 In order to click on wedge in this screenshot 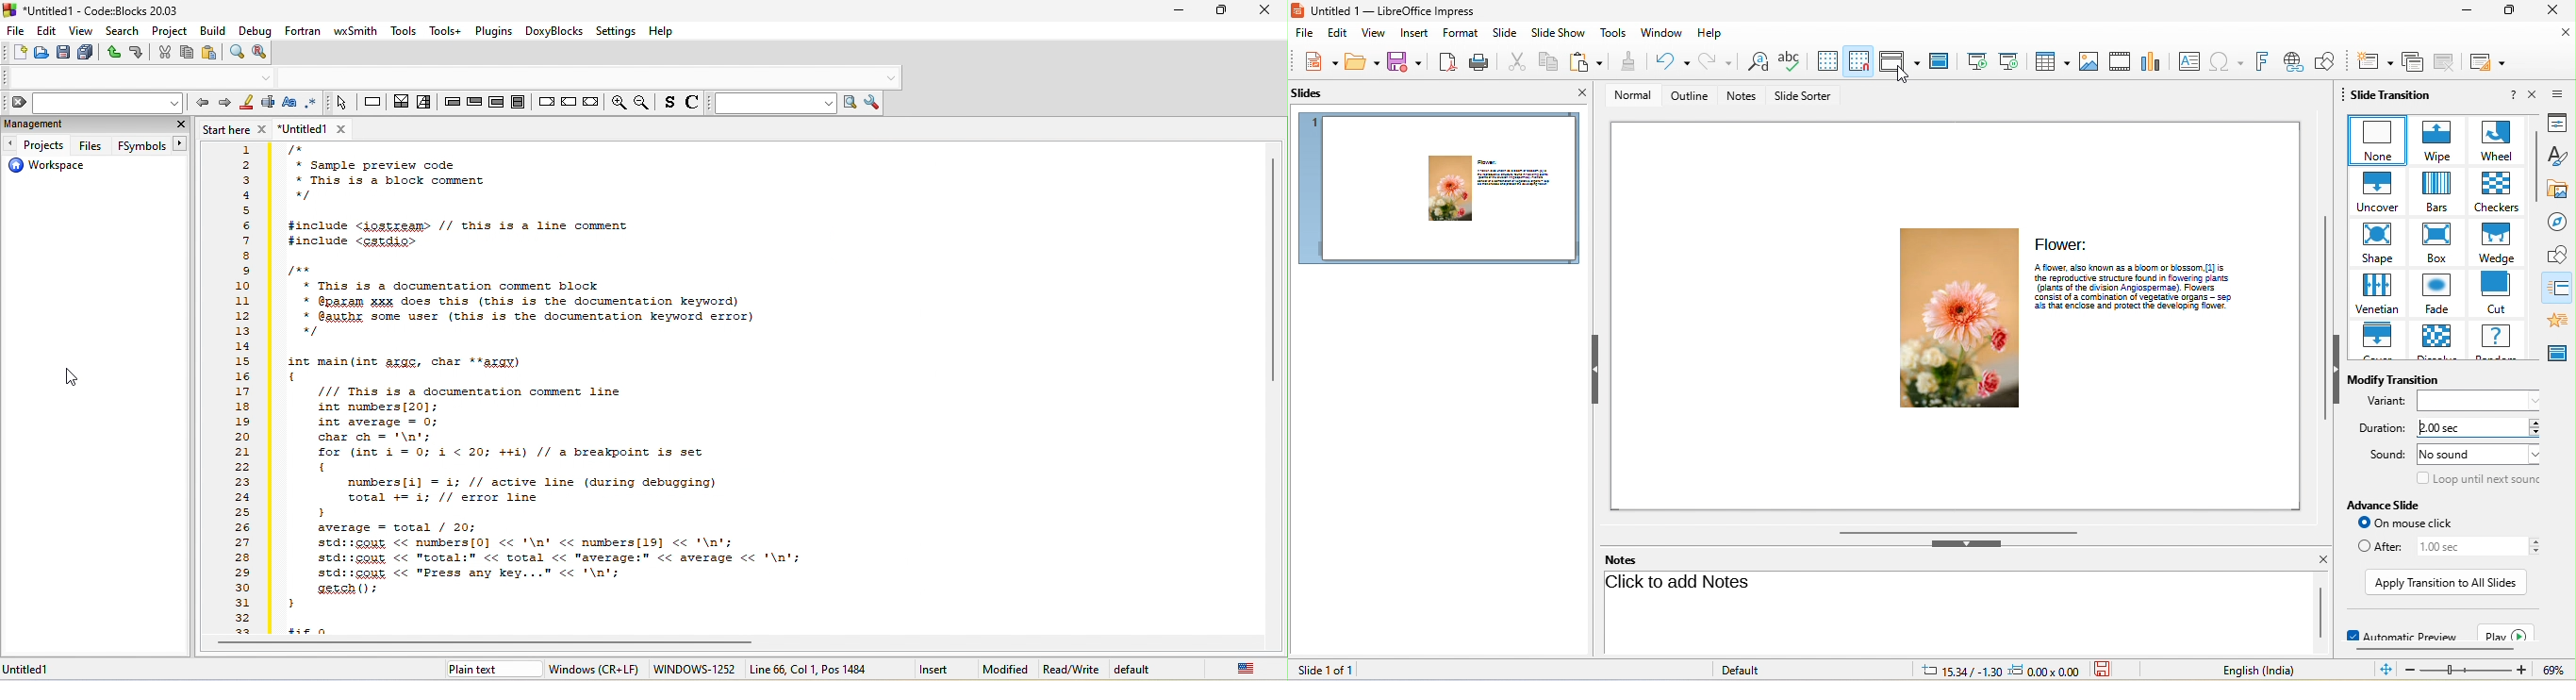, I will do `click(2497, 242)`.